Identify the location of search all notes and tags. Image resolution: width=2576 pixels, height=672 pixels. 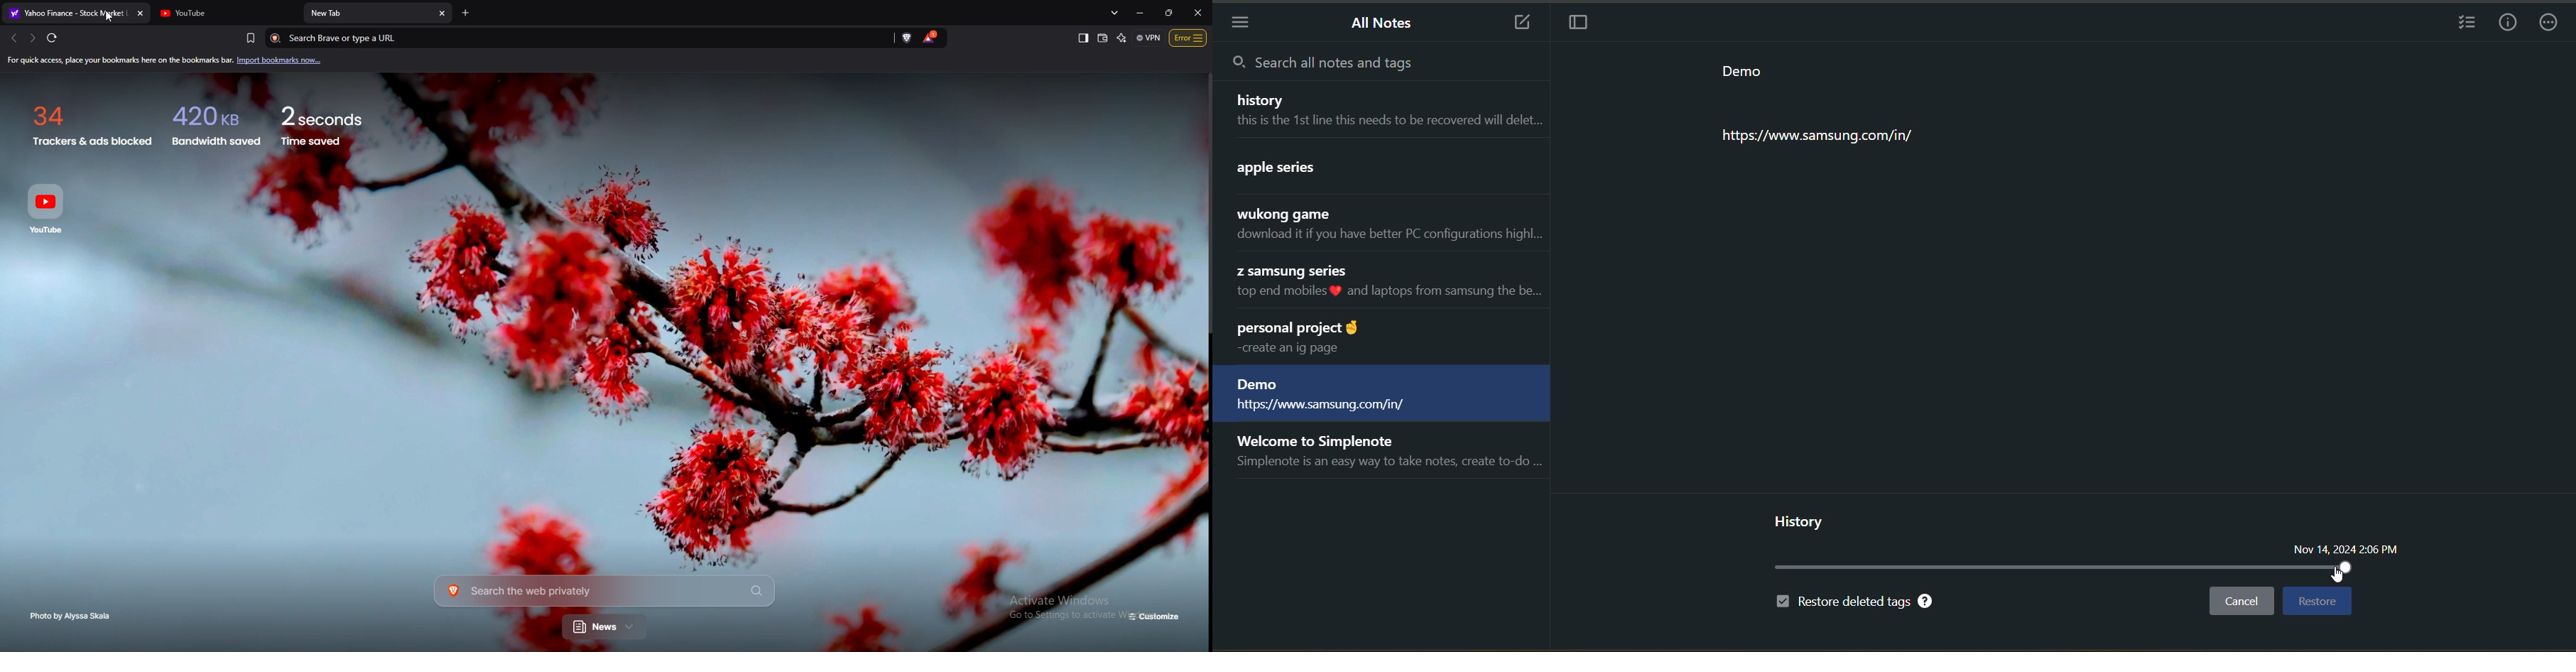
(1327, 63).